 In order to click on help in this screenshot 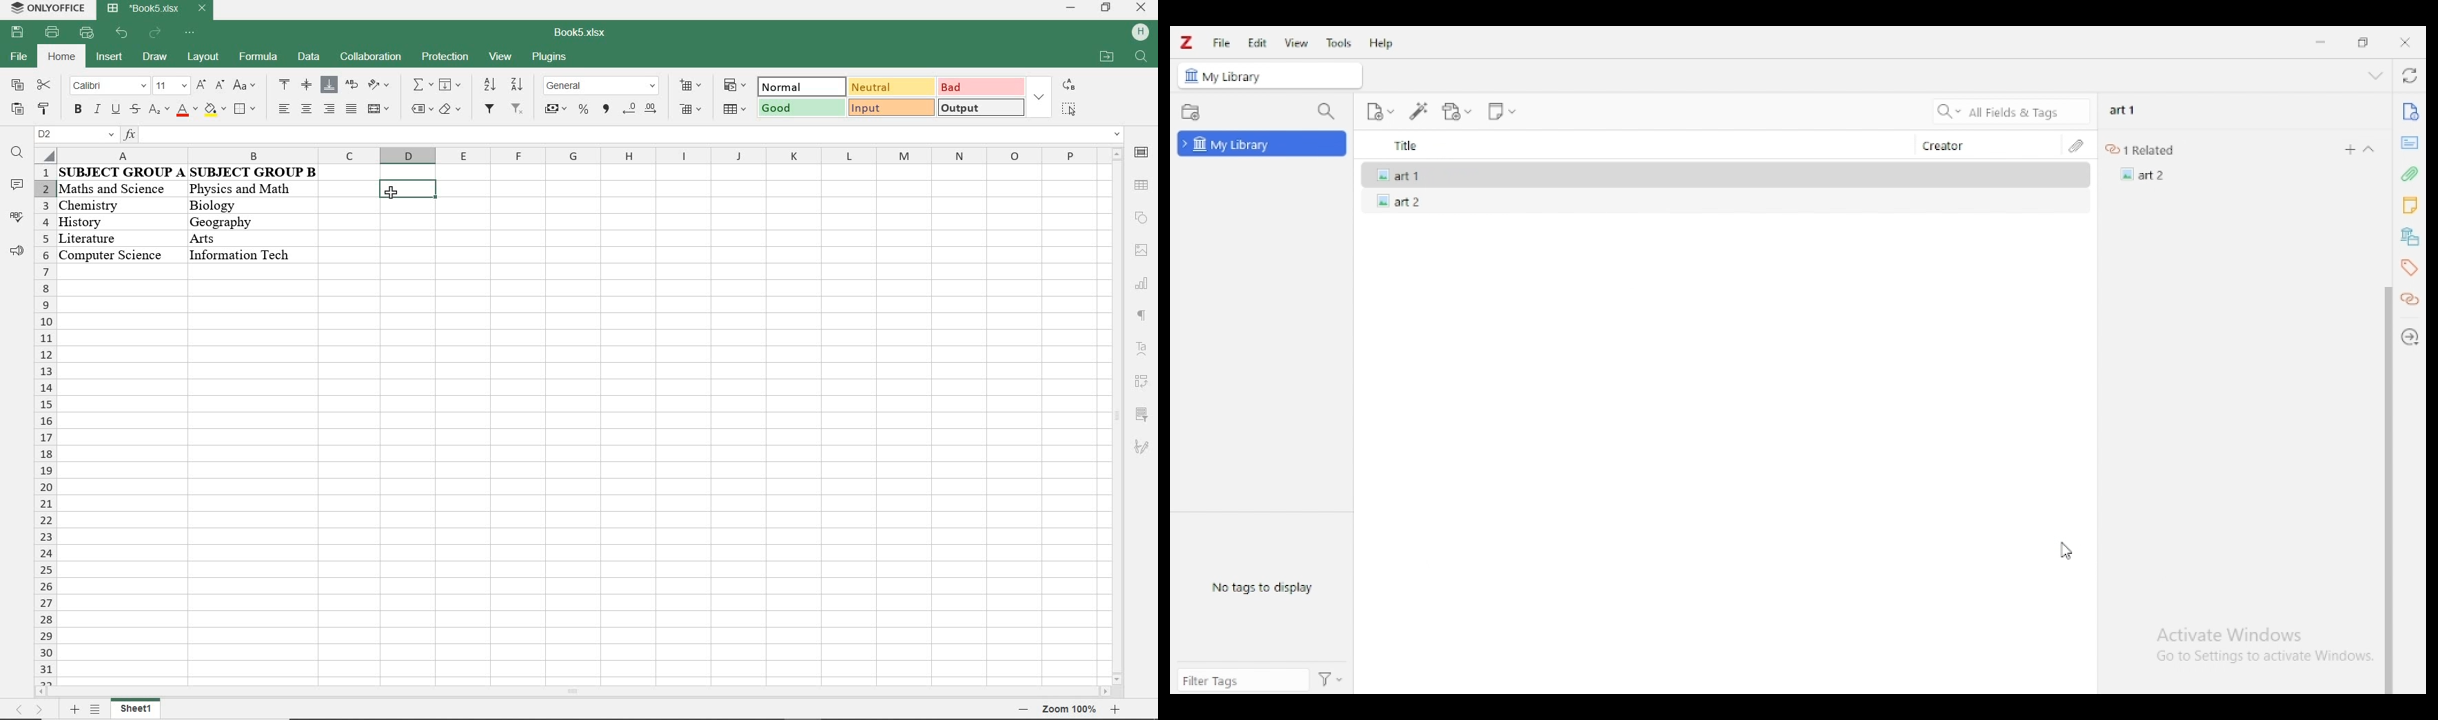, I will do `click(1382, 43)`.